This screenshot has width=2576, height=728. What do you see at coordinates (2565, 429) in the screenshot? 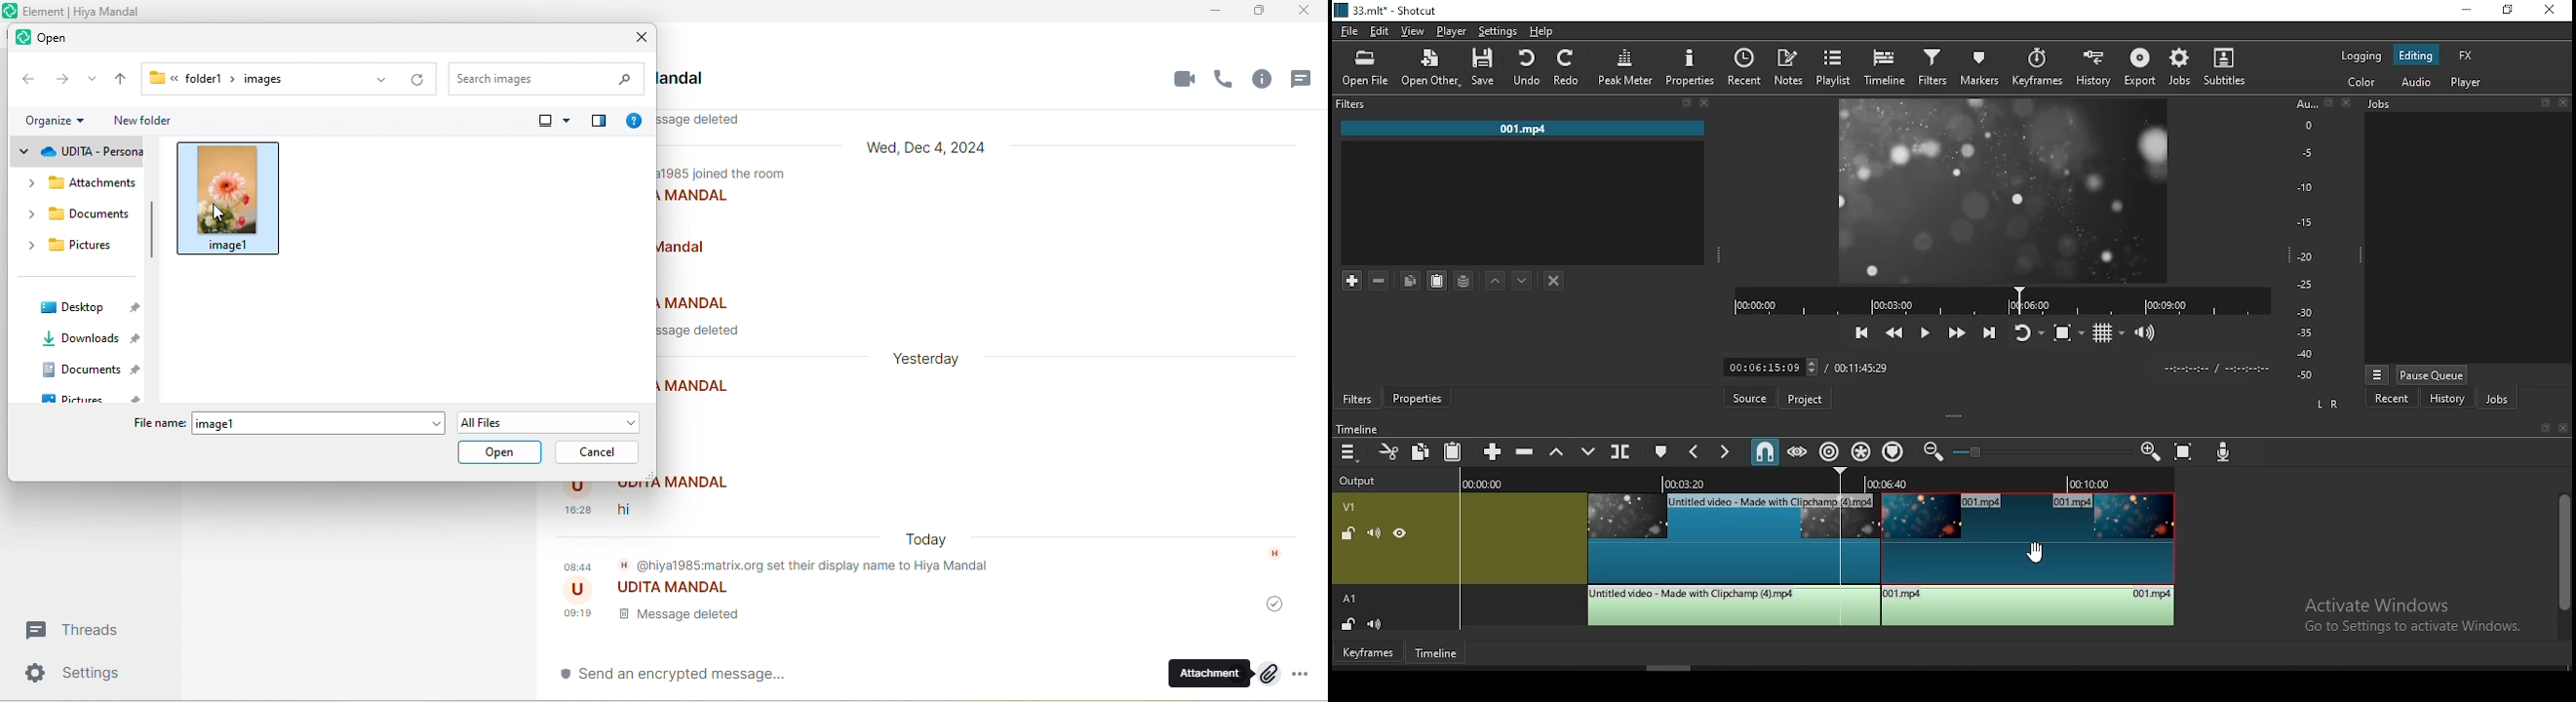
I see `close` at bounding box center [2565, 429].